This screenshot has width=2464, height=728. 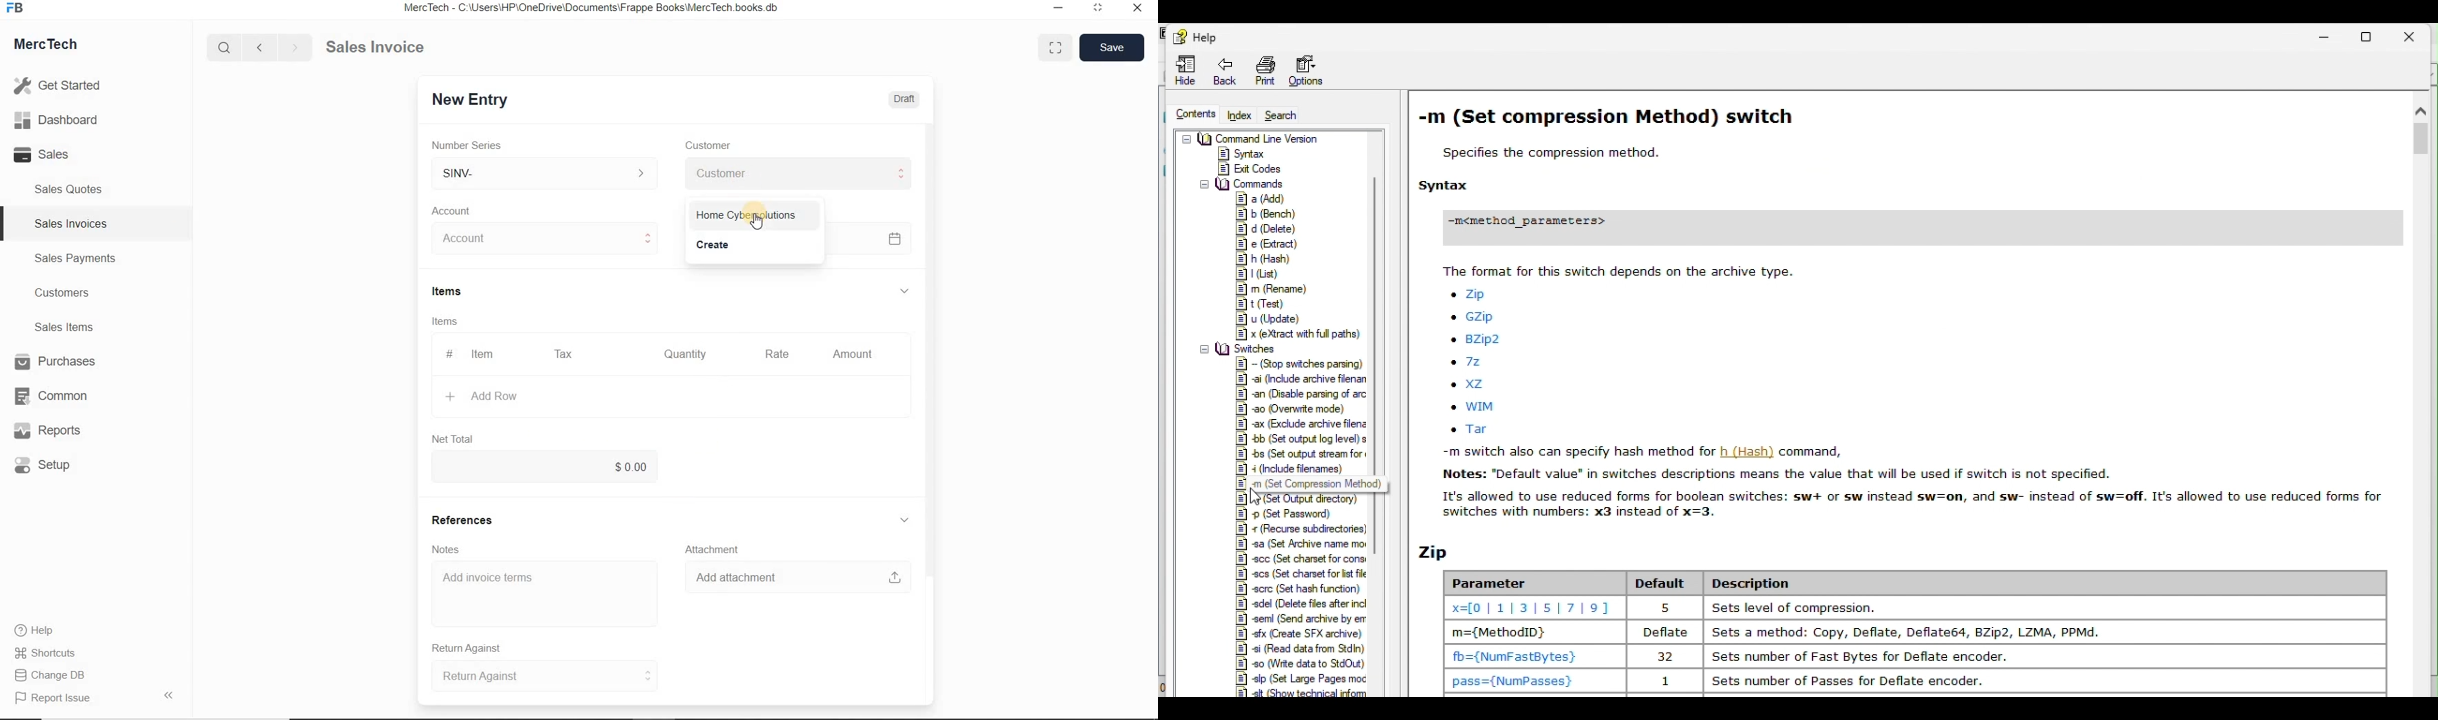 What do you see at coordinates (261, 48) in the screenshot?
I see `Go back` at bounding box center [261, 48].